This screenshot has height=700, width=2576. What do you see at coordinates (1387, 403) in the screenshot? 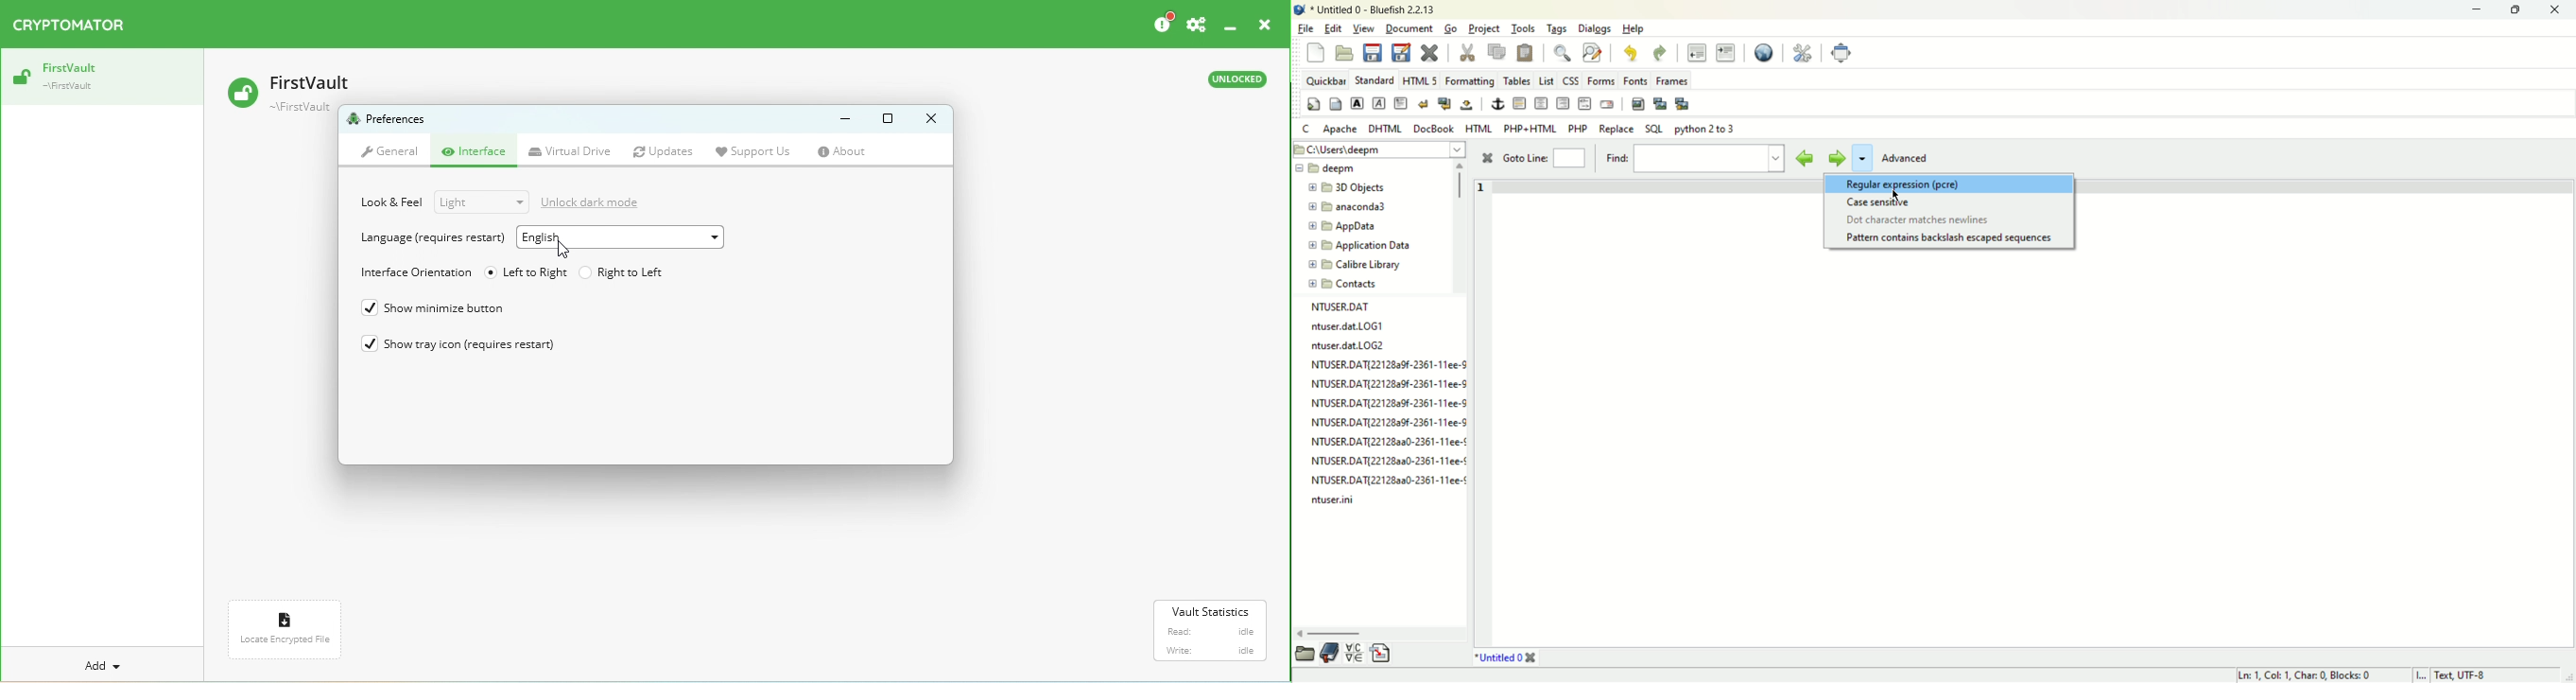
I see `NTUSER.DAT{2212829f-2361-11ee-3` at bounding box center [1387, 403].